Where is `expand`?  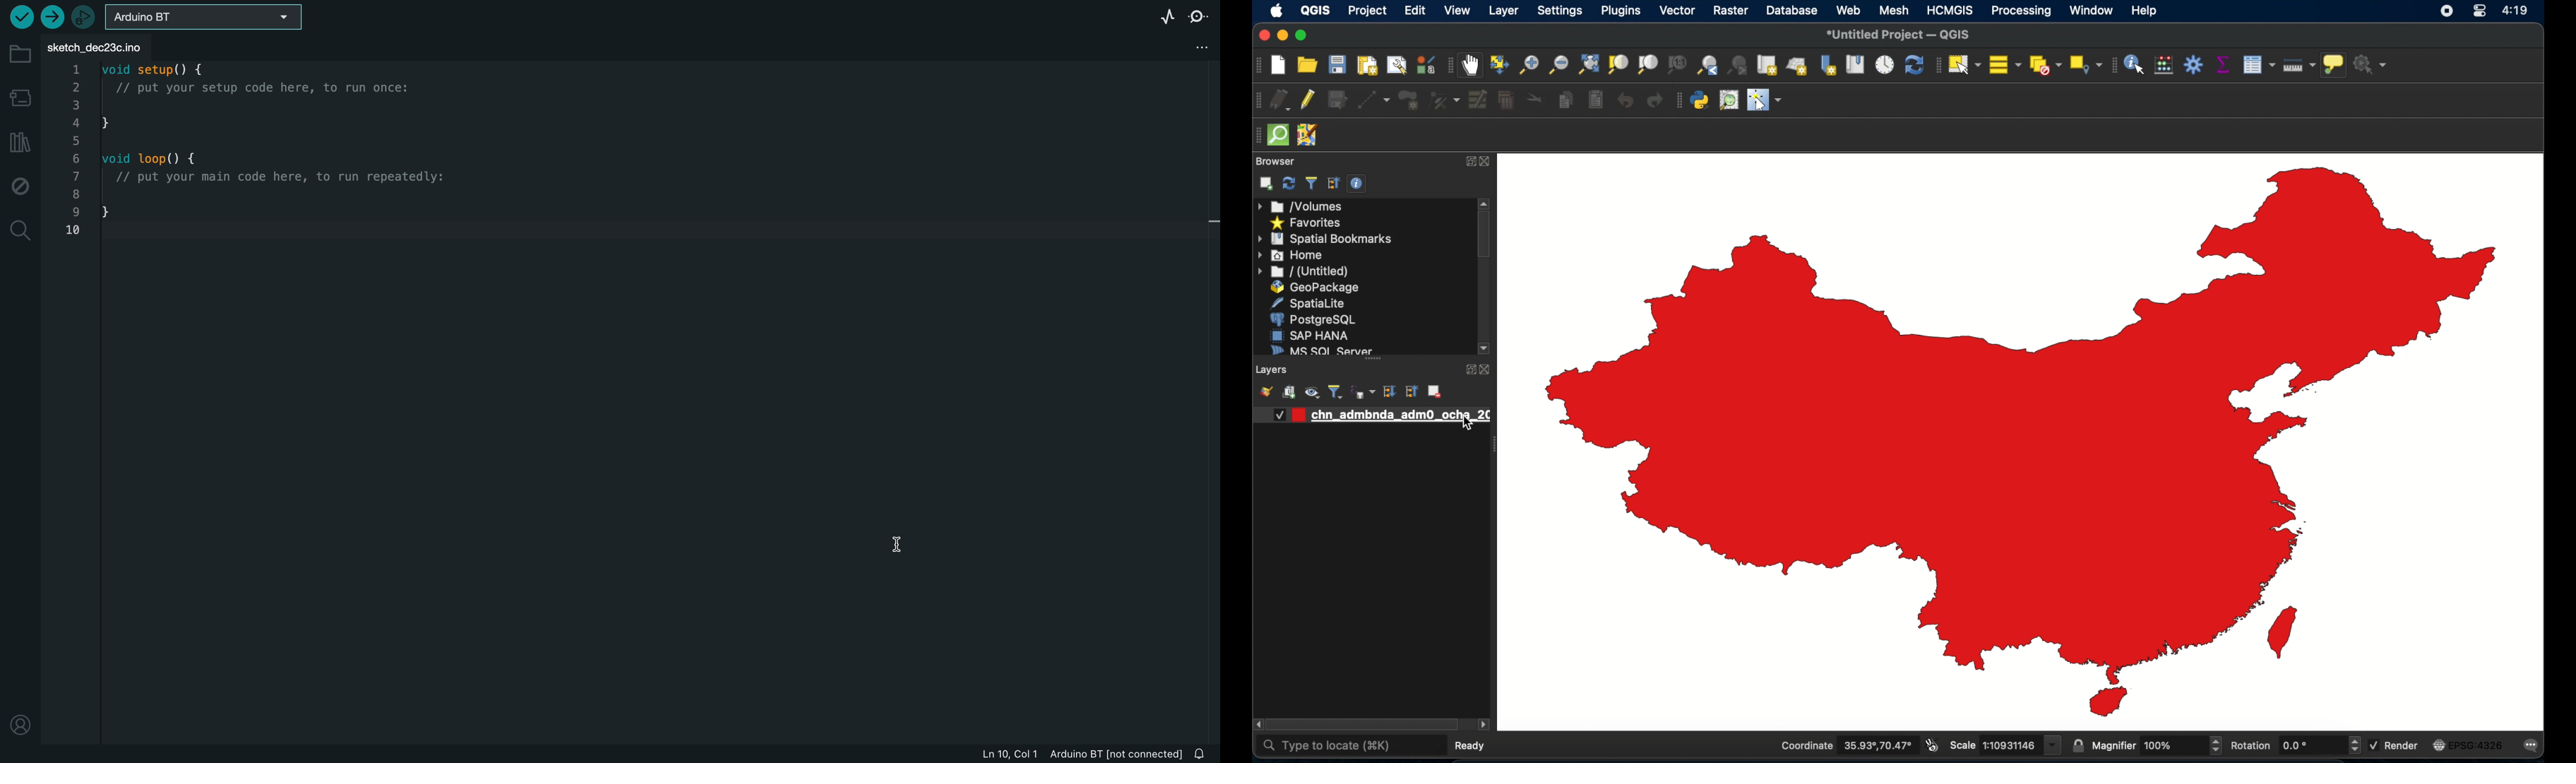 expand is located at coordinates (1389, 391).